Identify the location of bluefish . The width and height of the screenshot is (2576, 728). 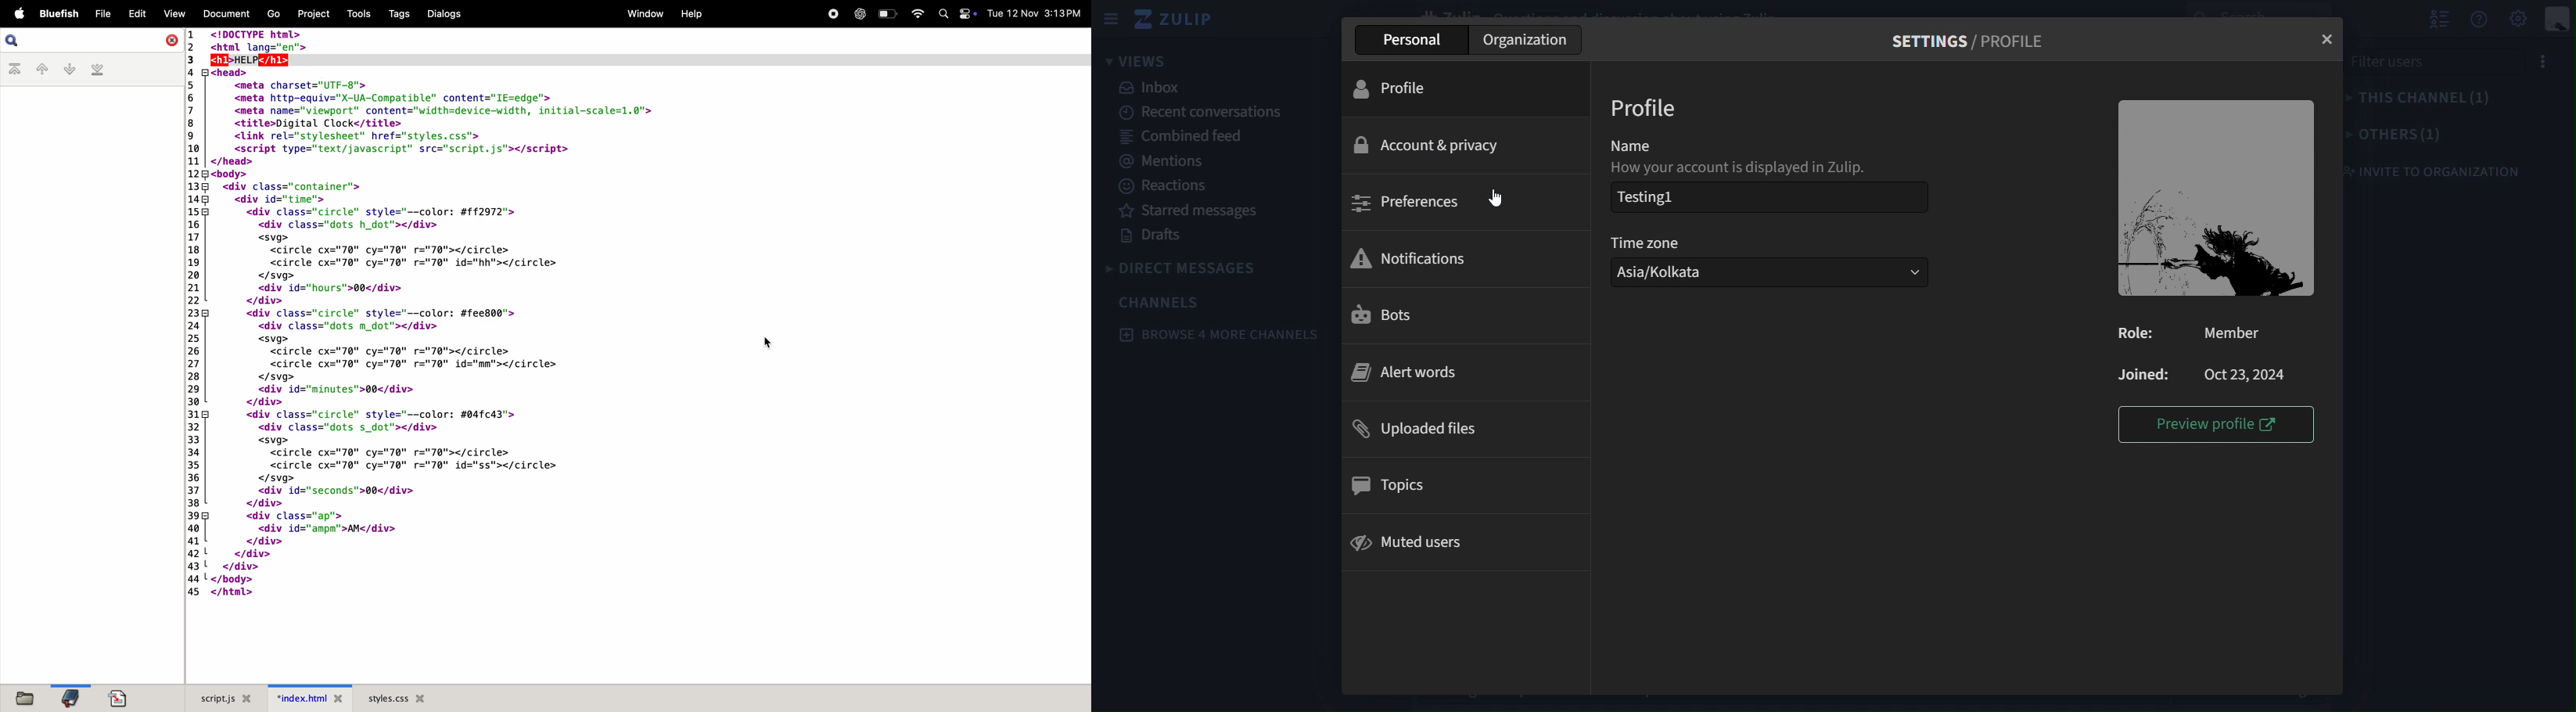
(60, 14).